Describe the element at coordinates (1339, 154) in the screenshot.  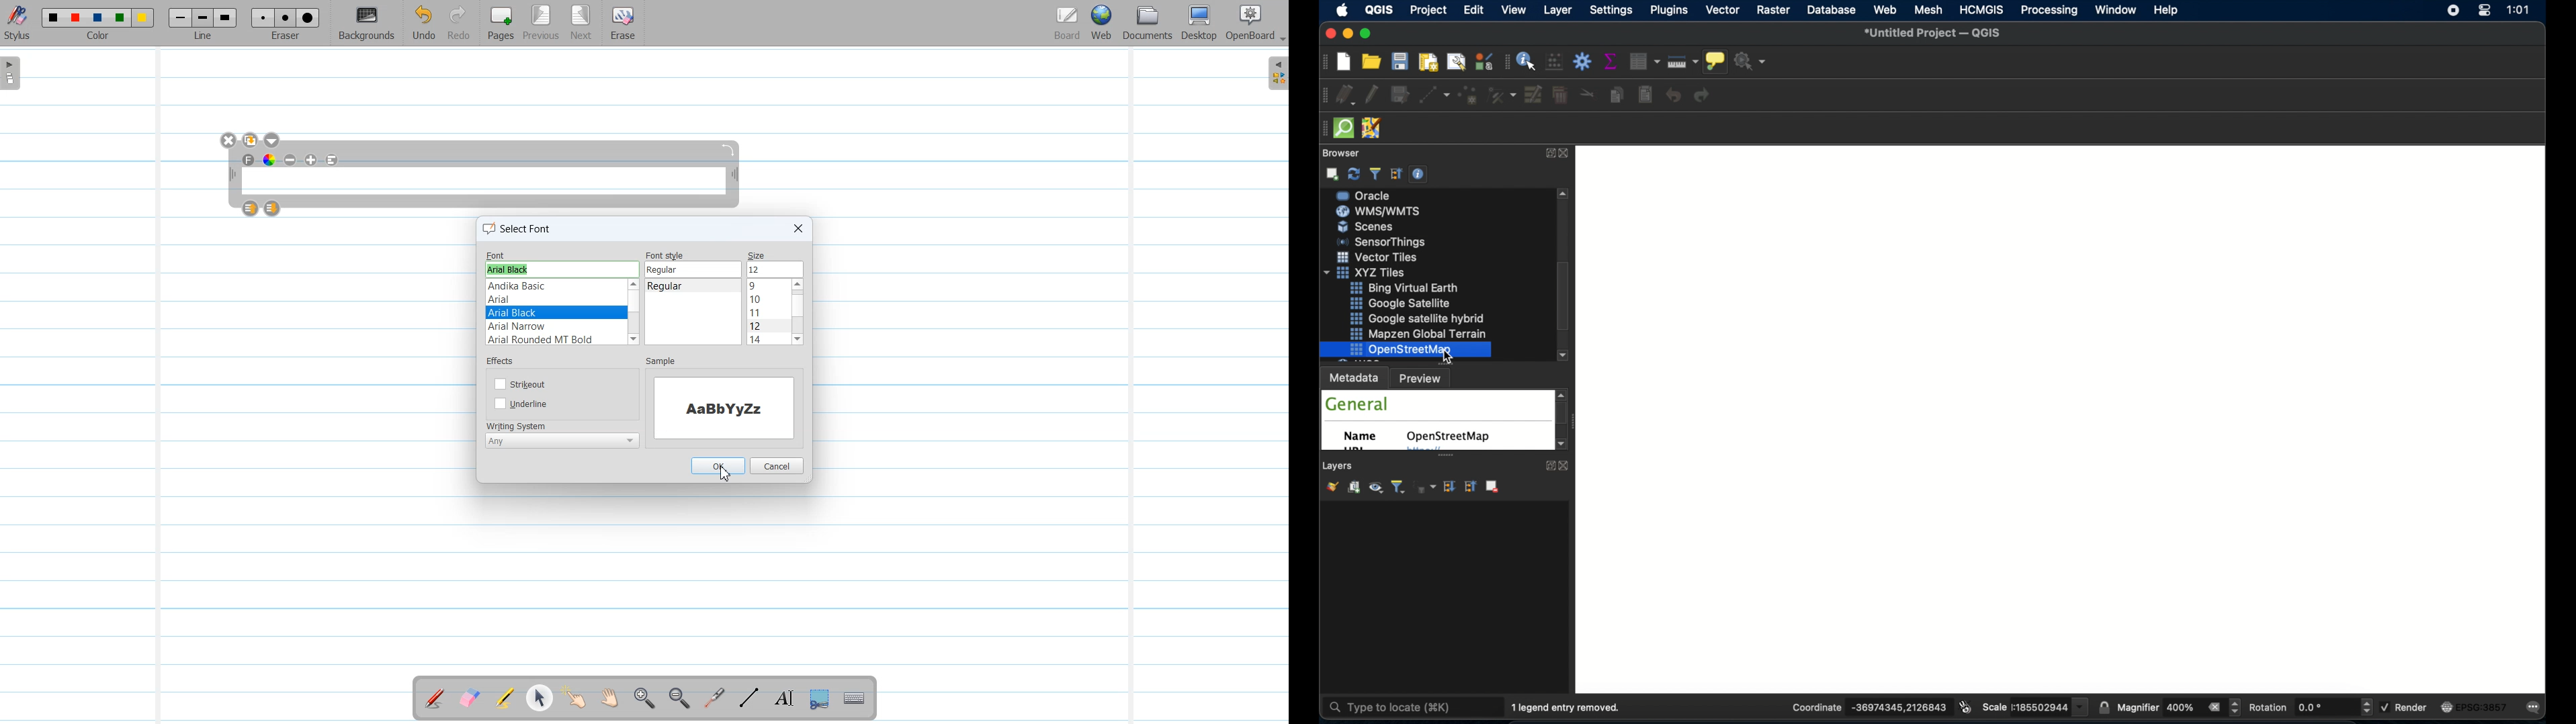
I see `browser` at that location.